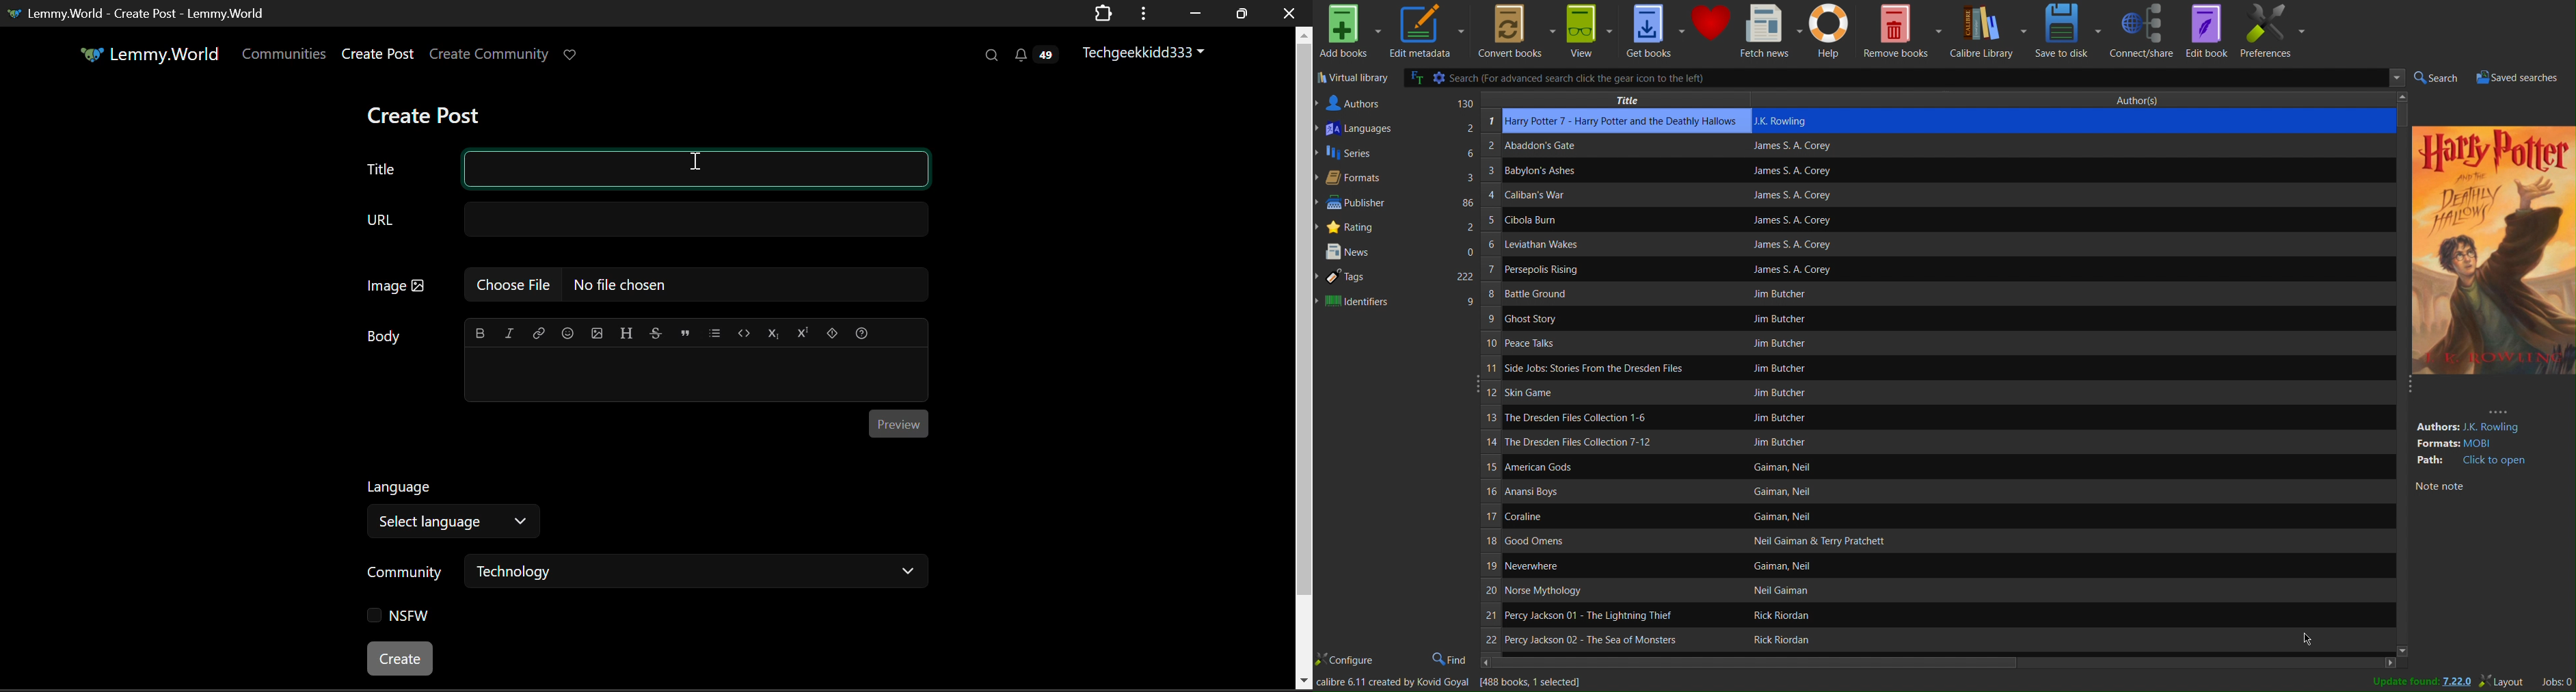 Image resolution: width=2576 pixels, height=700 pixels. I want to click on Book name, so click(1552, 197).